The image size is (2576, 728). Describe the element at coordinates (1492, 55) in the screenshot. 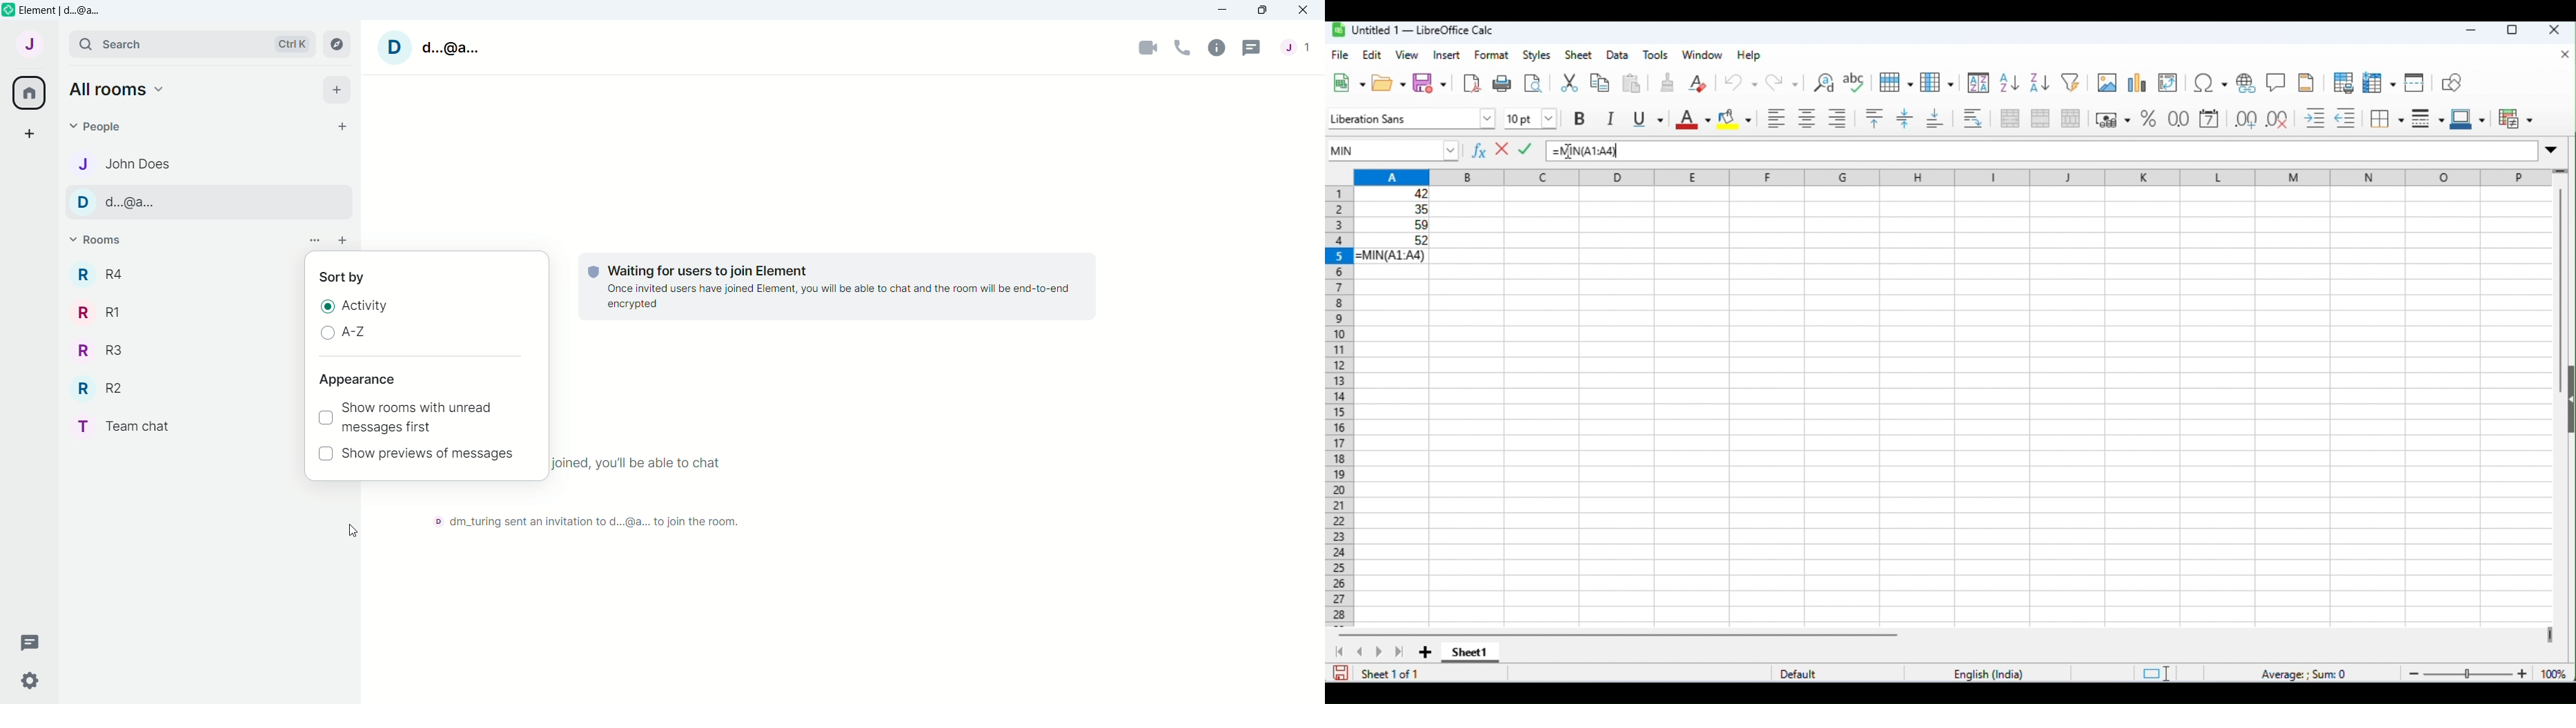

I see `format` at that location.